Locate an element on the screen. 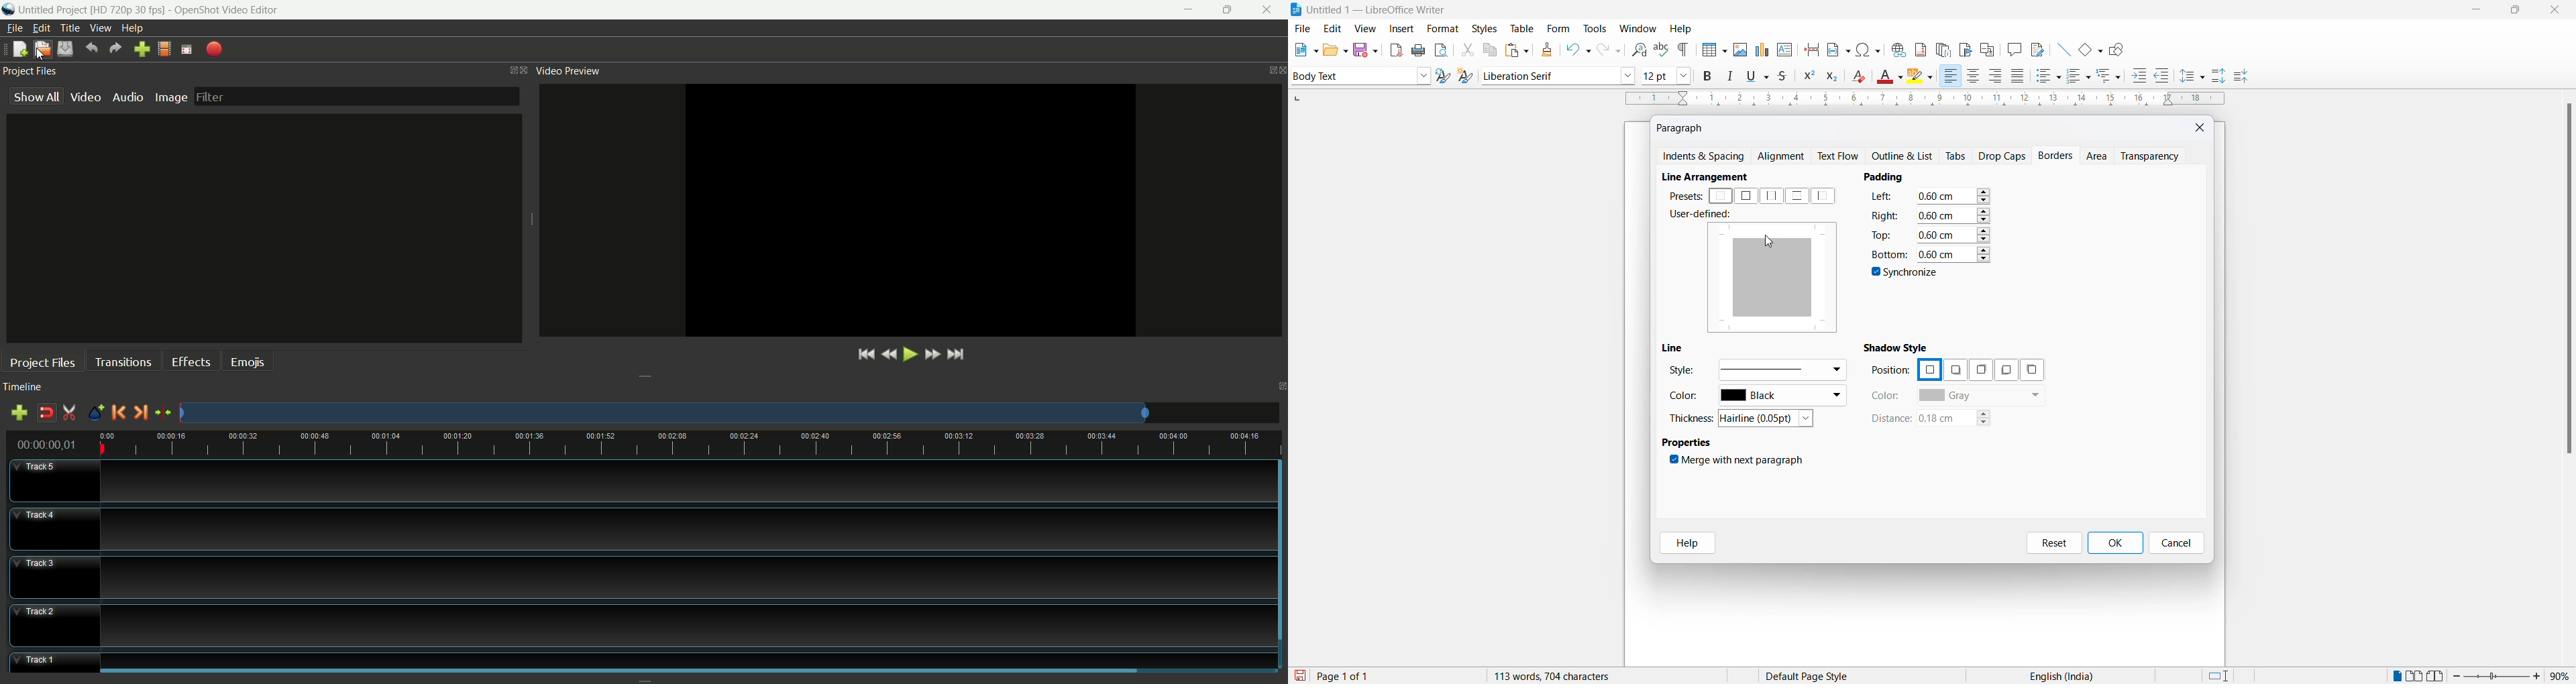  decrease paragraph spacing is located at coordinates (2240, 77).